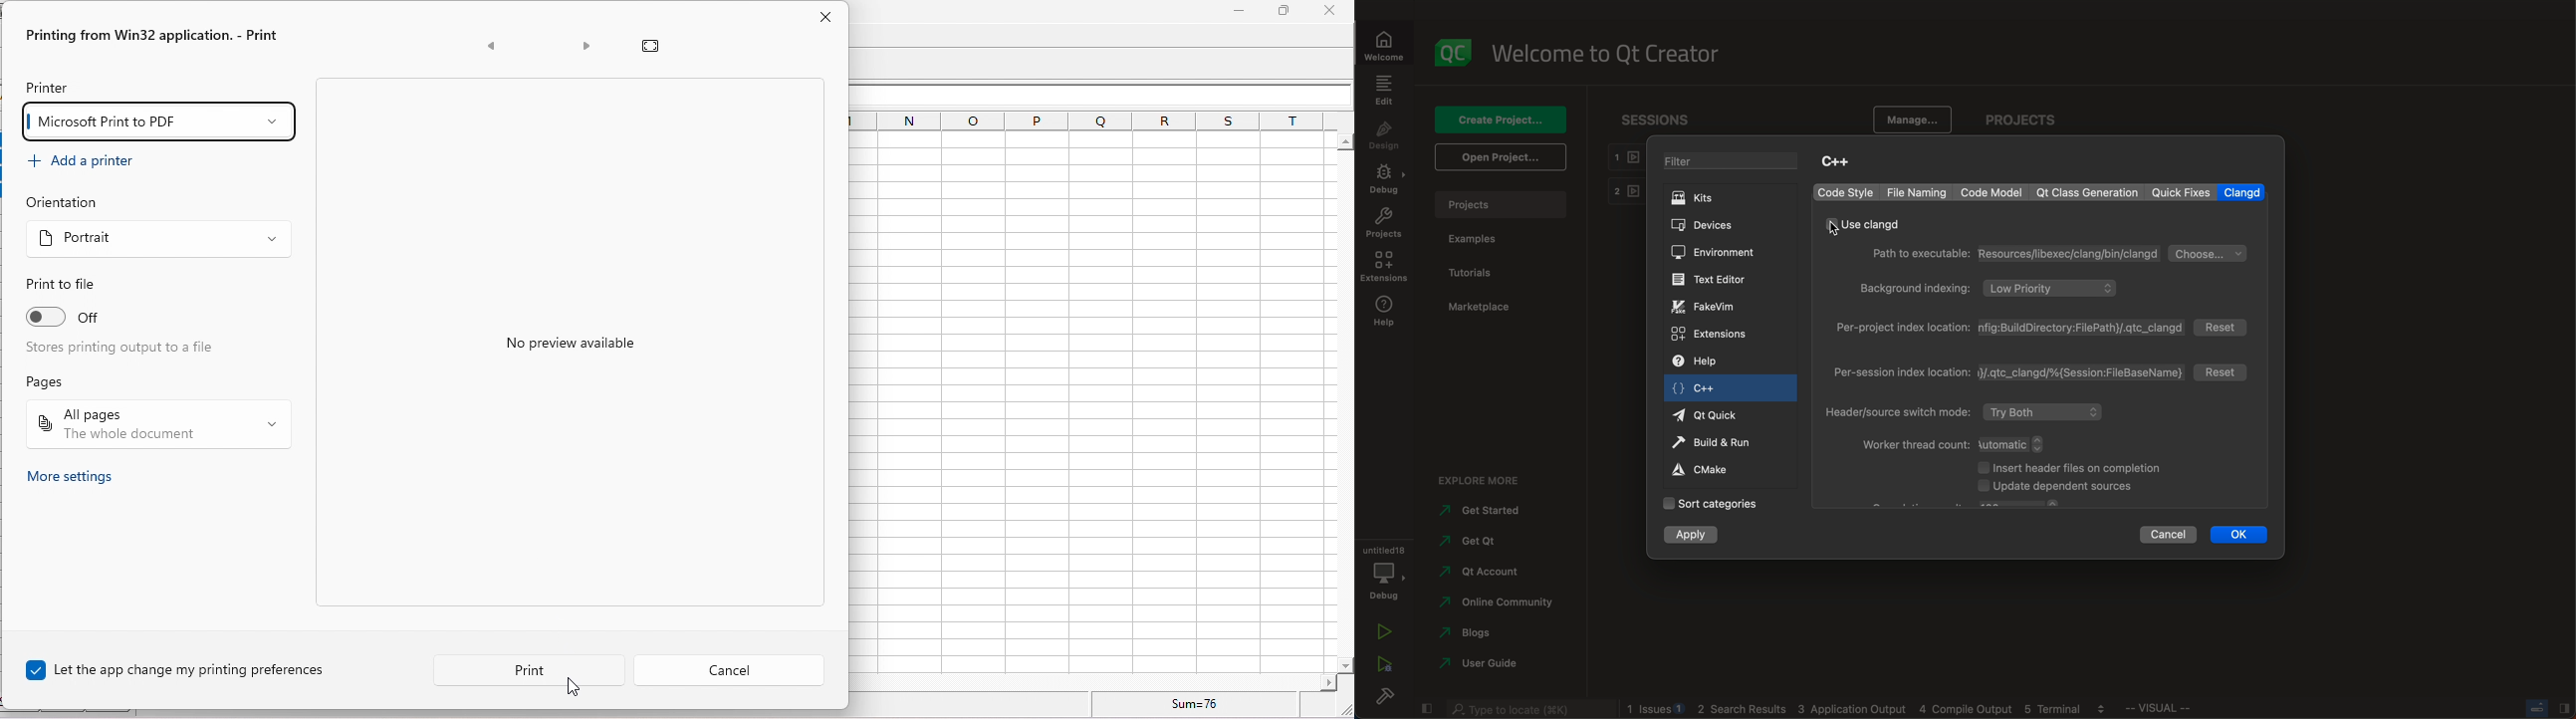 This screenshot has height=728, width=2576. I want to click on text editor, so click(1723, 280).